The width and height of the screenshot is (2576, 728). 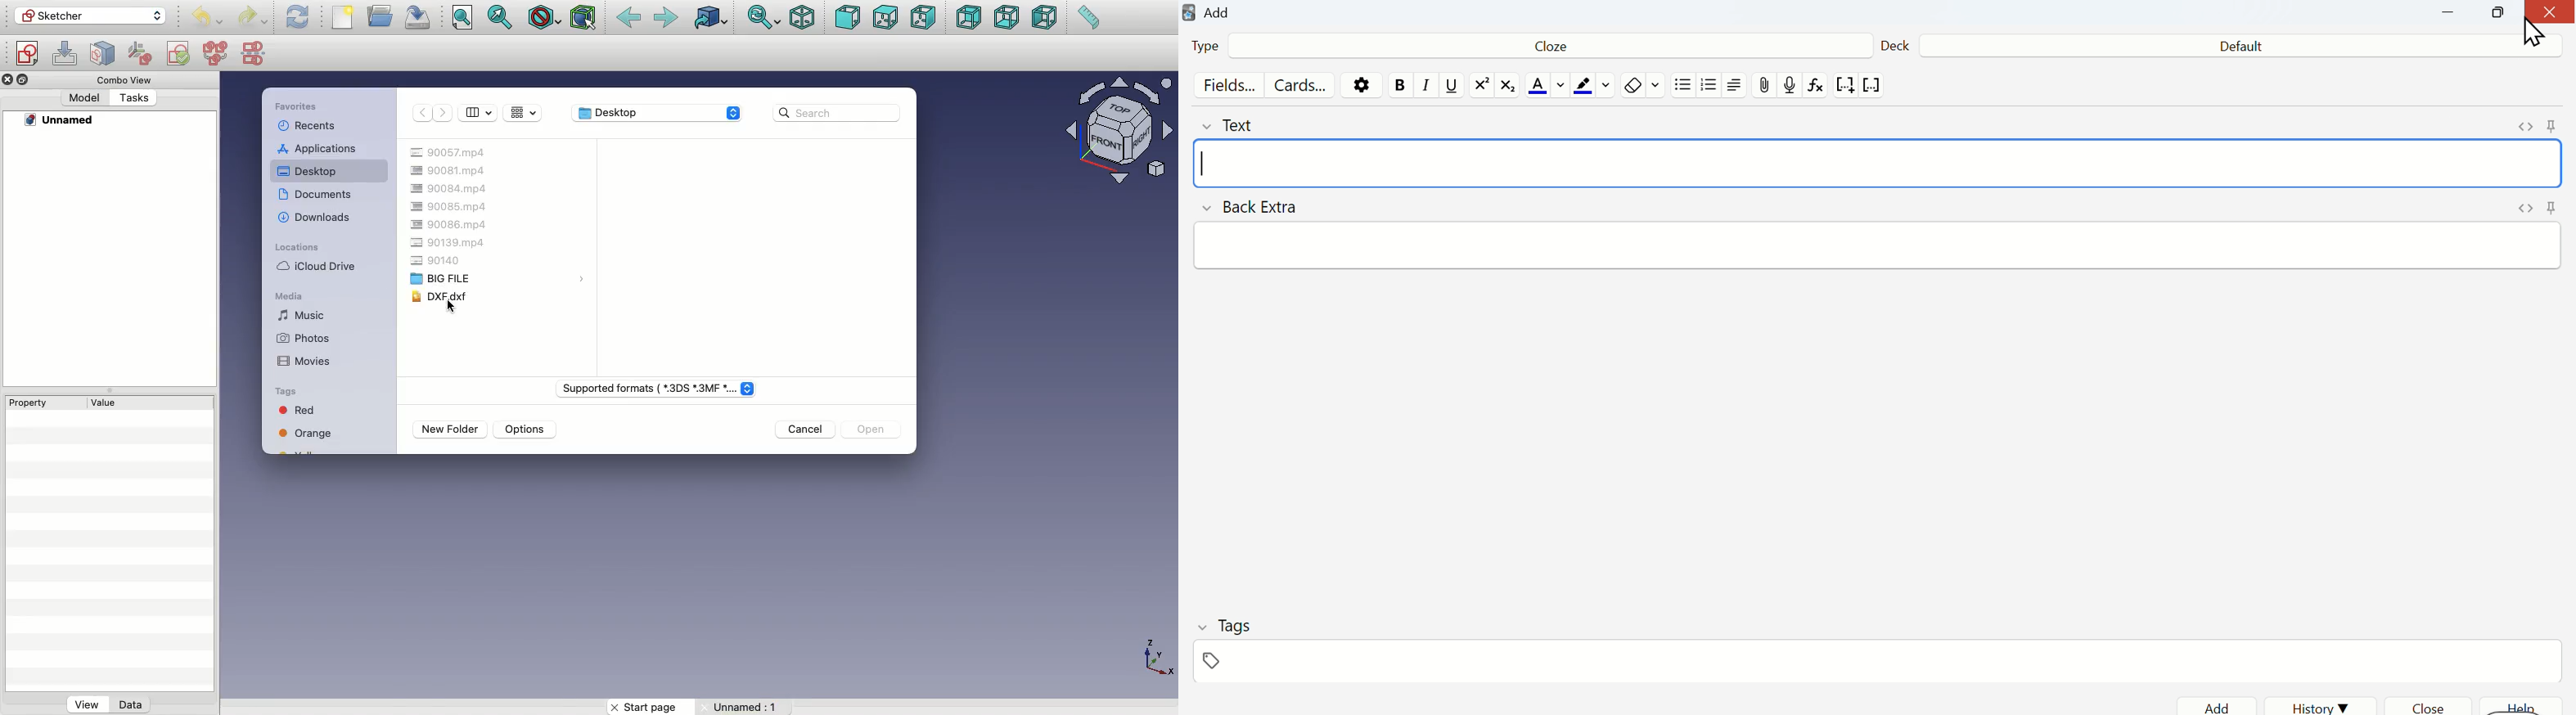 What do you see at coordinates (317, 267) in the screenshot?
I see `iCloud` at bounding box center [317, 267].